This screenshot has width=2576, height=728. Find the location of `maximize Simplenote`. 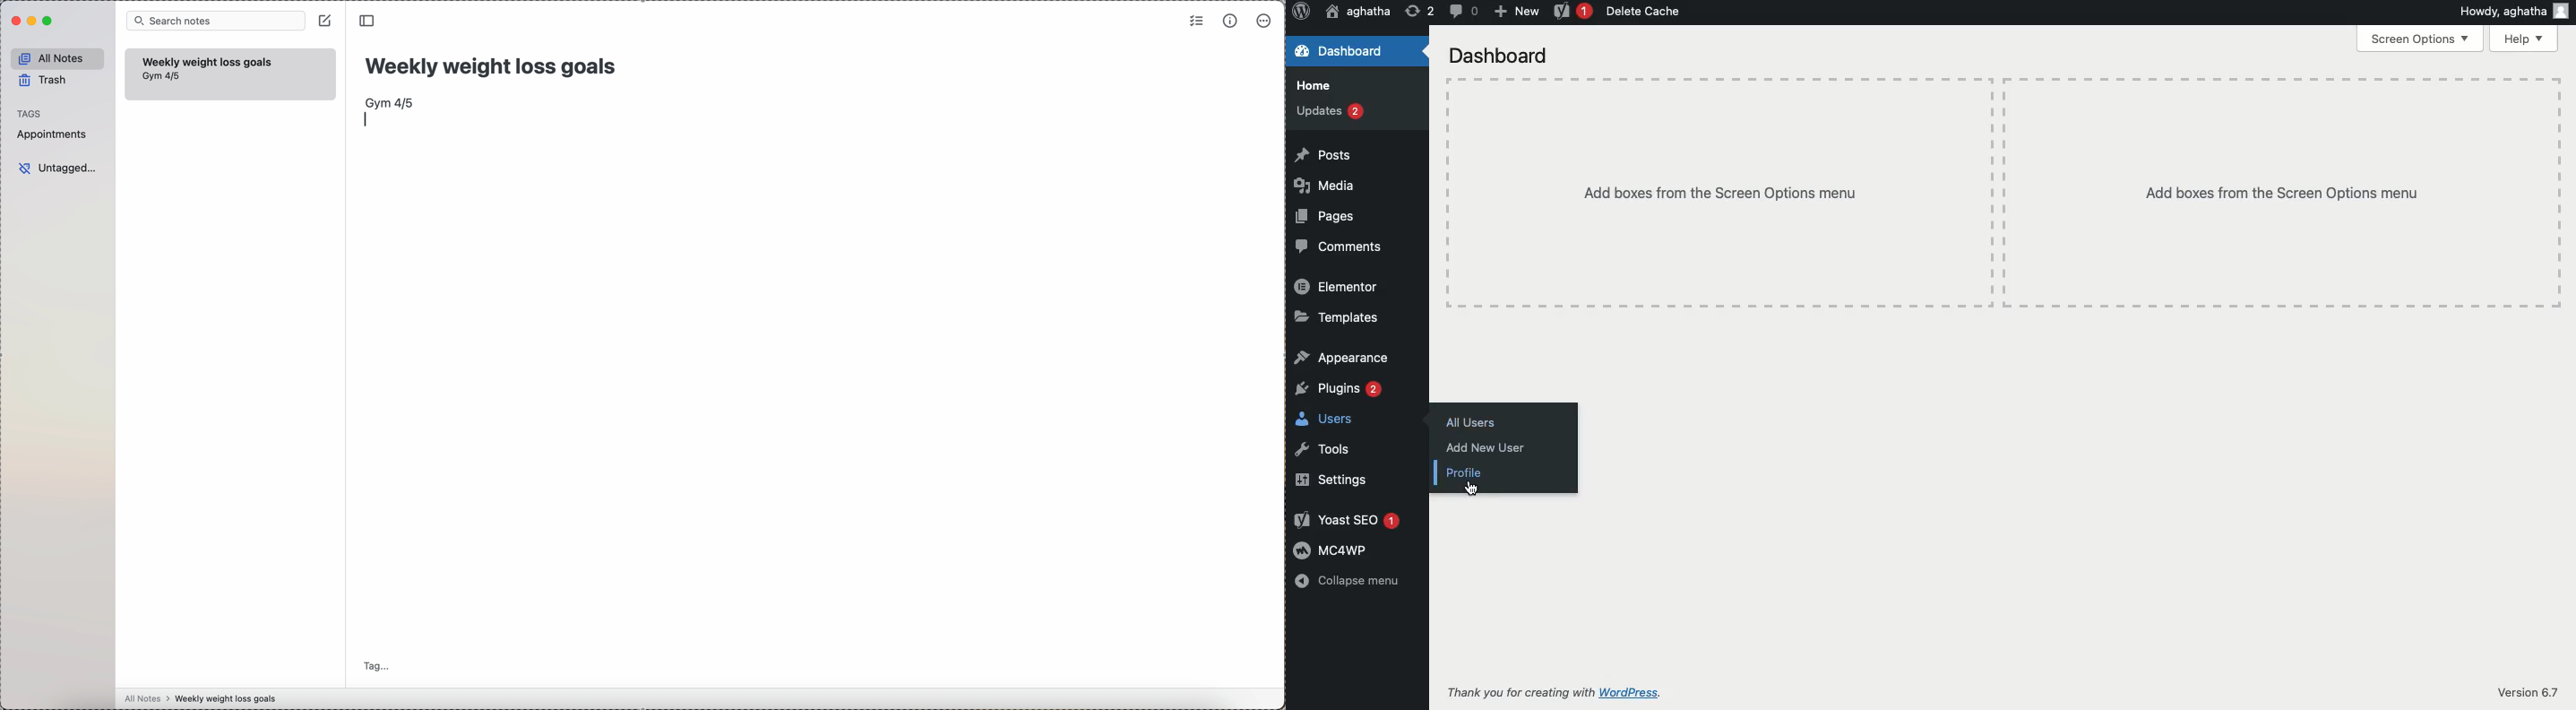

maximize Simplenote is located at coordinates (49, 21).